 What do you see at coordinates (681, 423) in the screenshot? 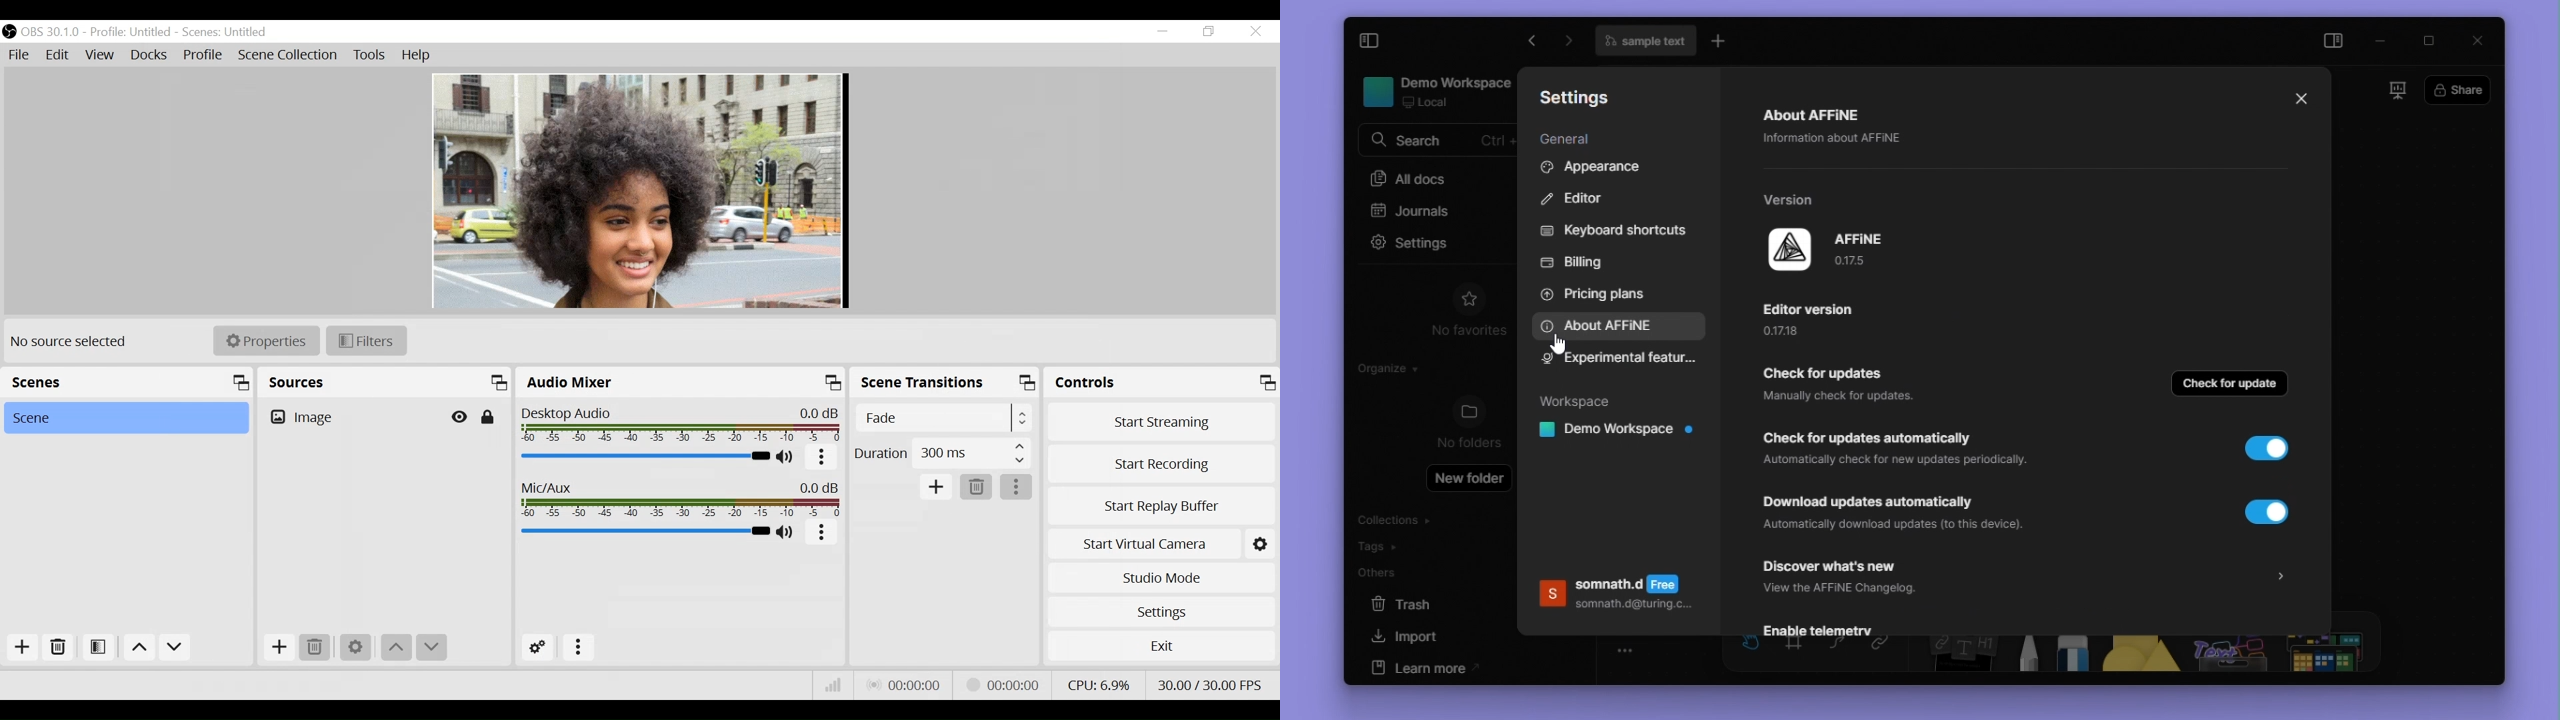
I see `Desktop Audio` at bounding box center [681, 423].